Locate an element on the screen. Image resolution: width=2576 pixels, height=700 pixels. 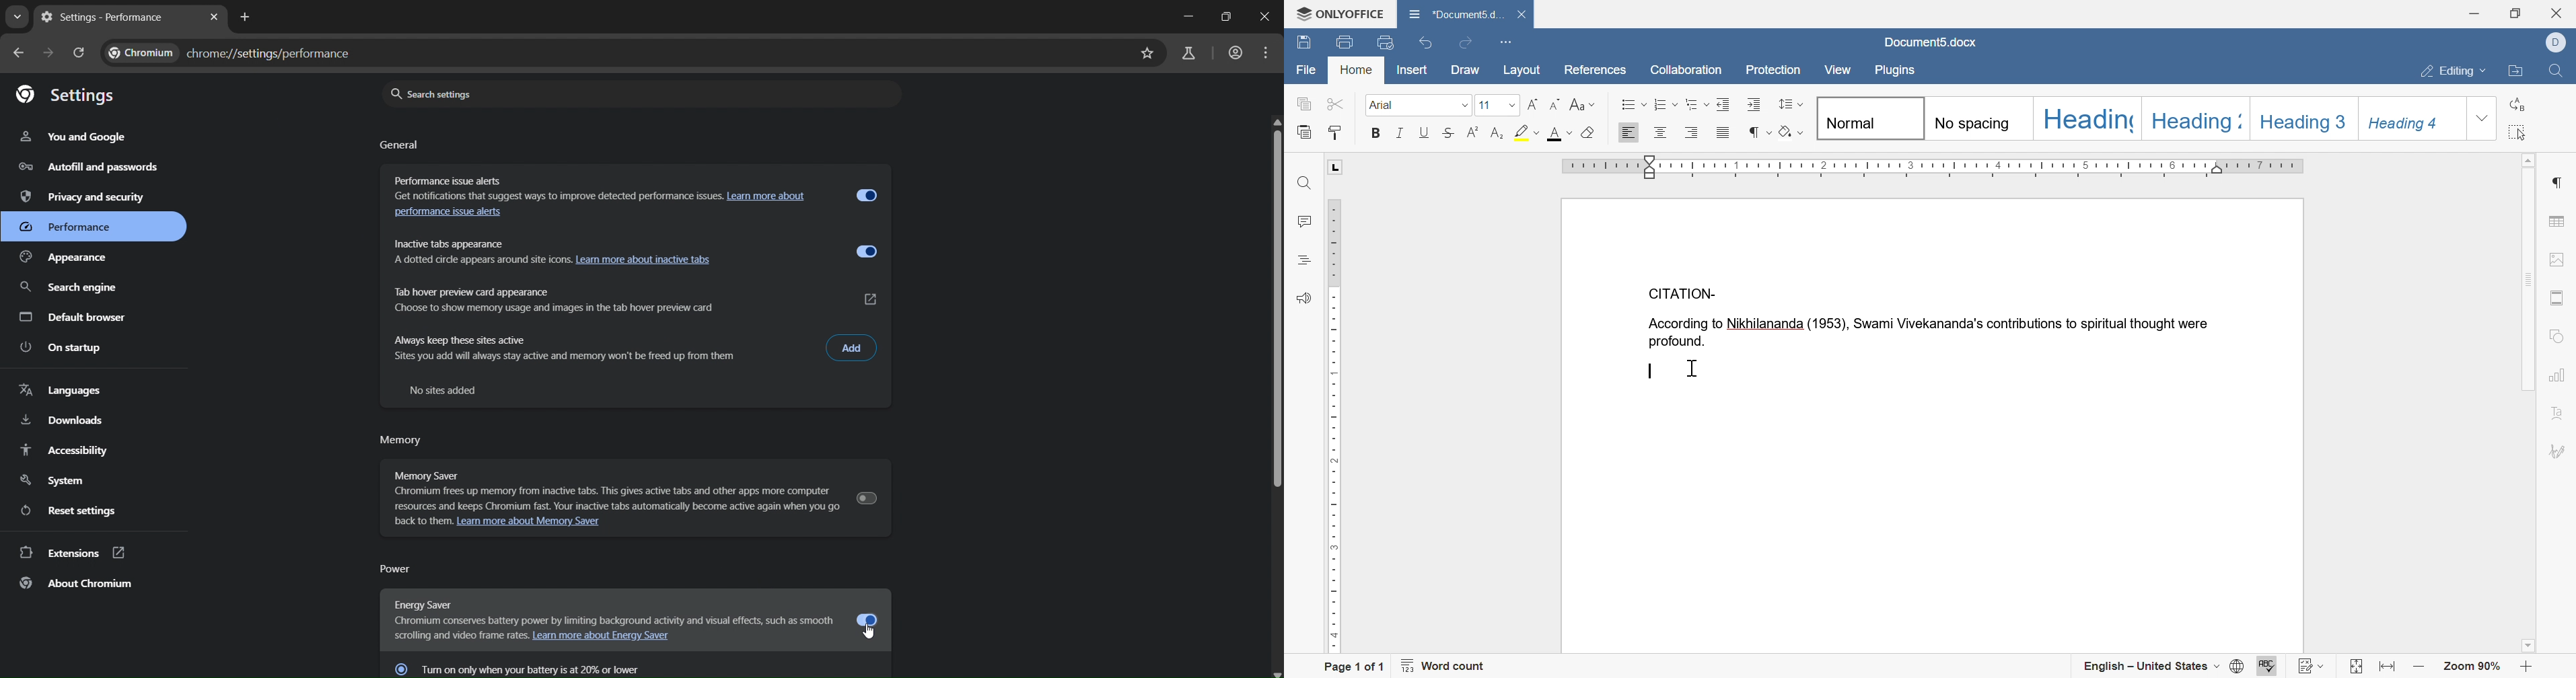
memory saver is located at coordinates (607, 486).